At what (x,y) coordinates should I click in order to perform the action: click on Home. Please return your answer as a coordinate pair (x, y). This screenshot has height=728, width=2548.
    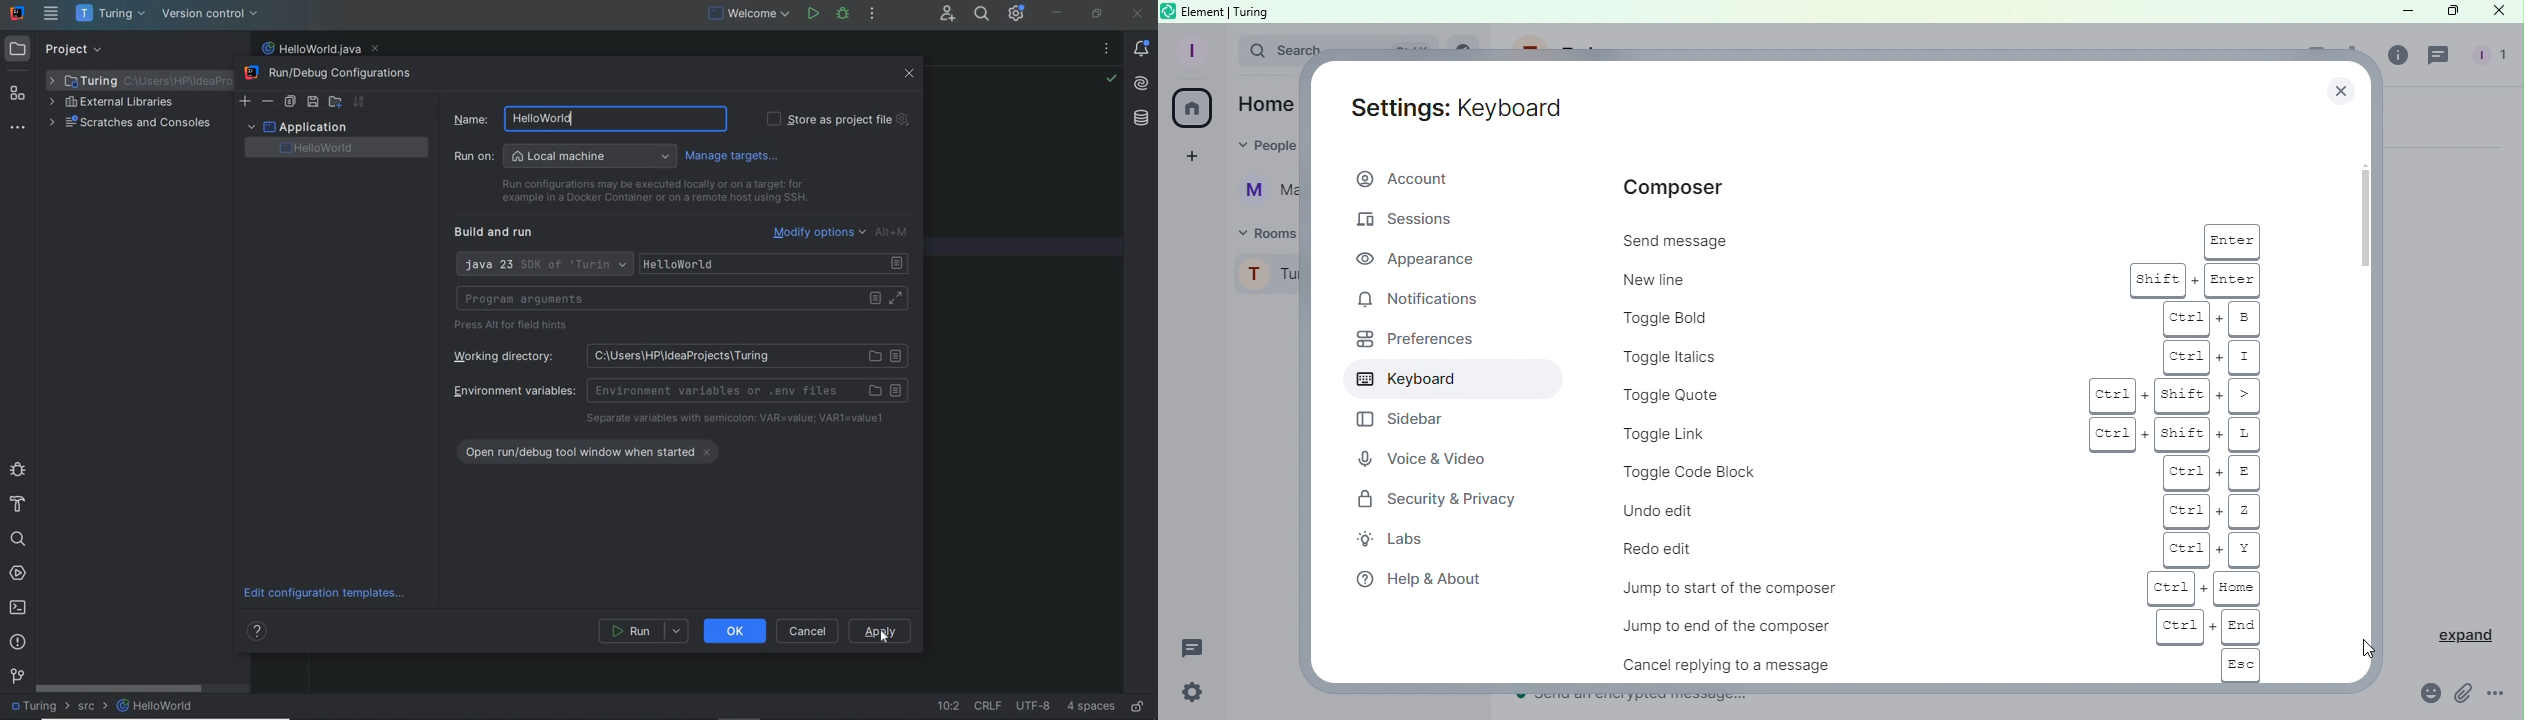
    Looking at the image, I should click on (1191, 110).